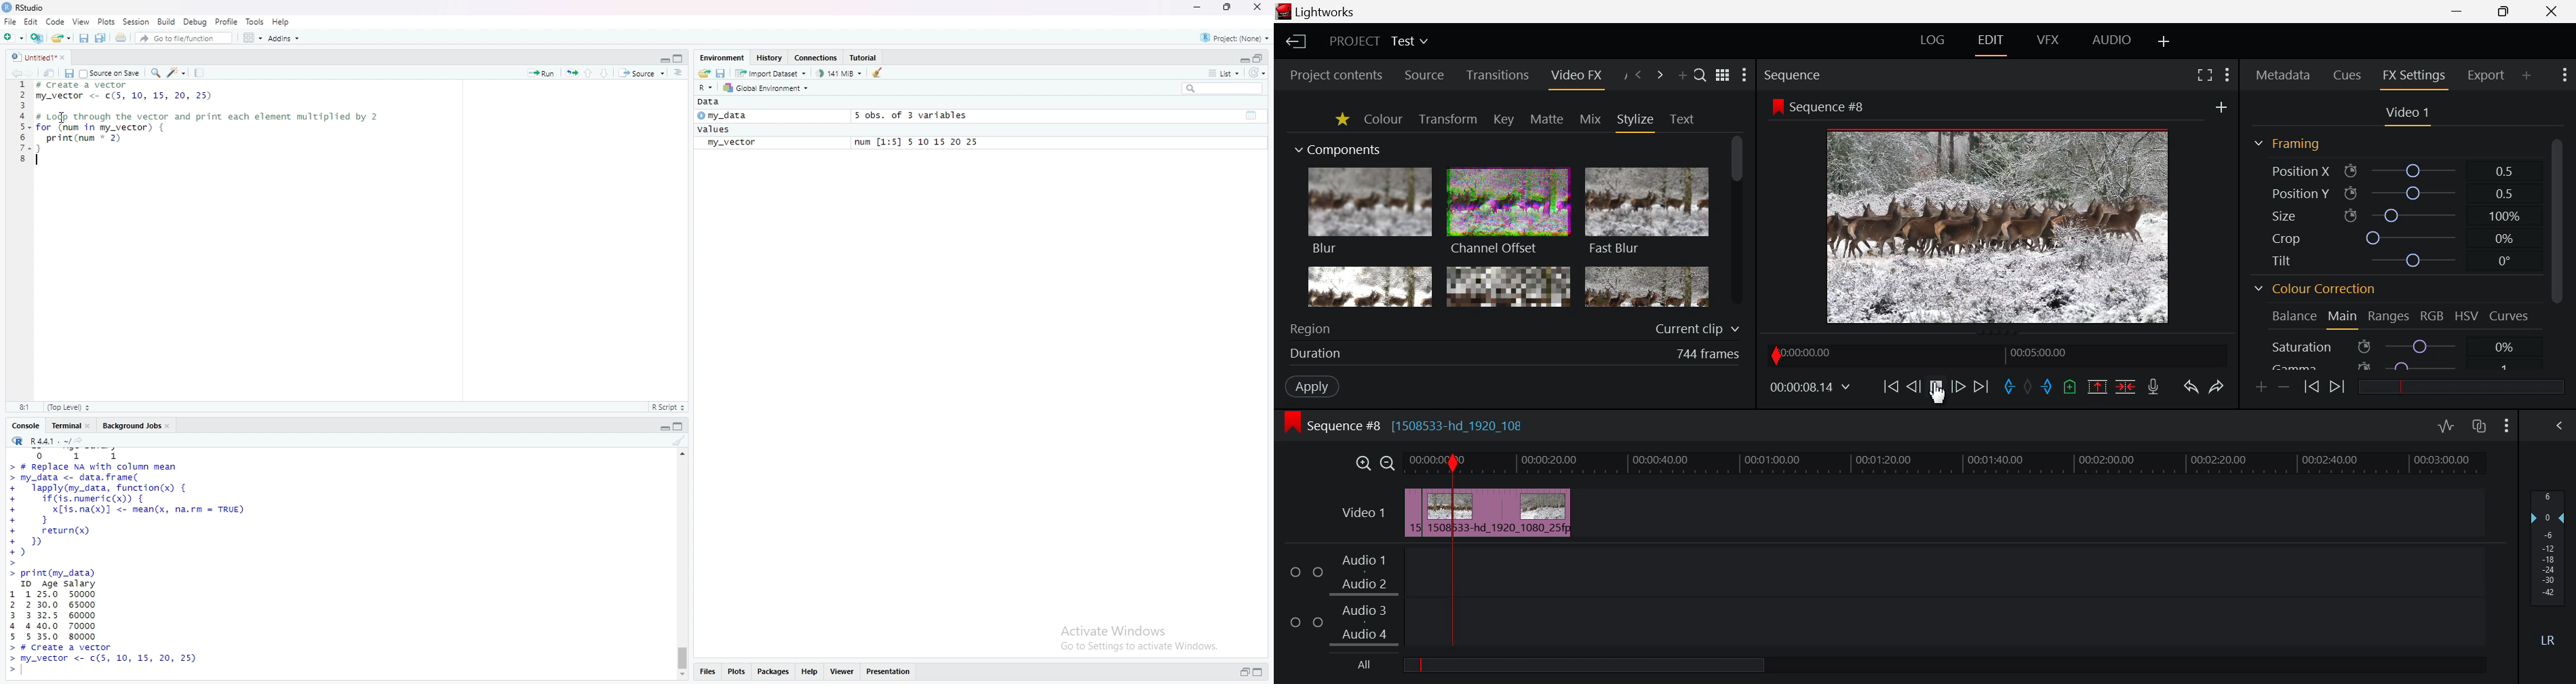  What do you see at coordinates (2527, 74) in the screenshot?
I see `Add Panel` at bounding box center [2527, 74].